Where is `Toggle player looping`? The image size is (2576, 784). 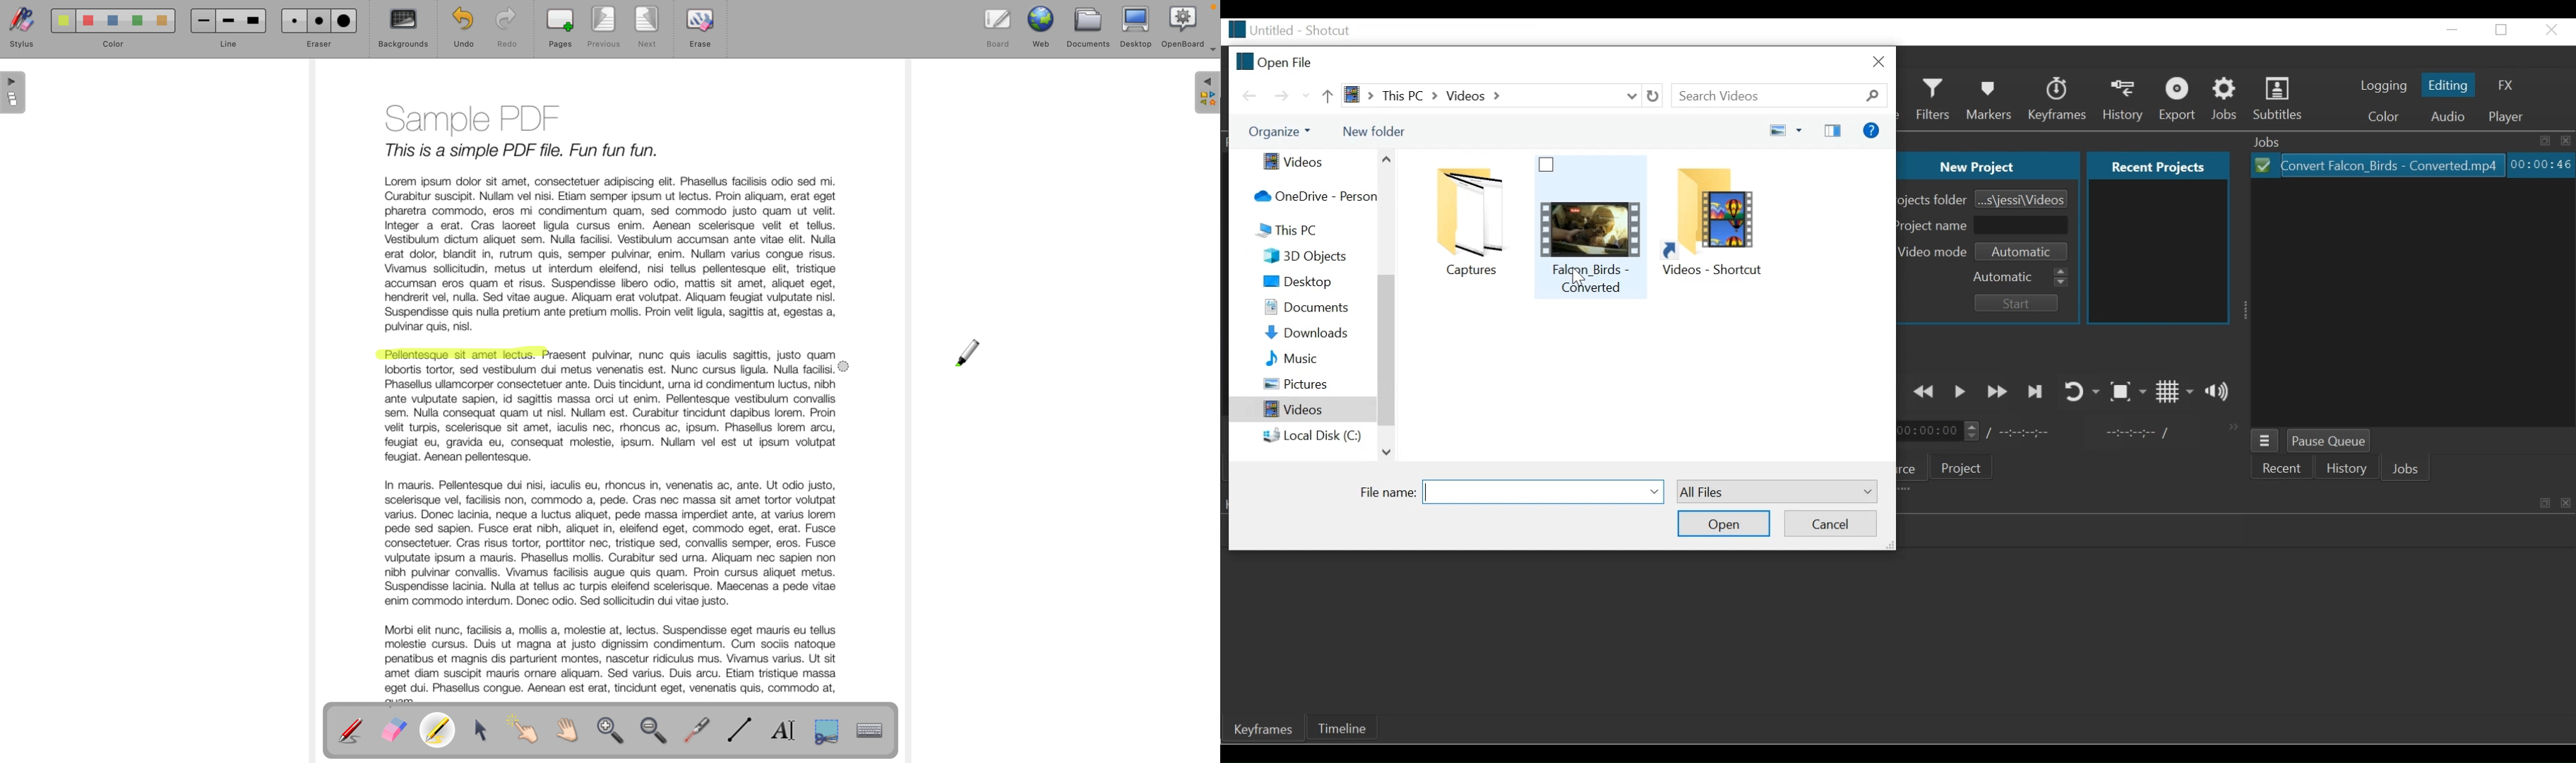 Toggle player looping is located at coordinates (2081, 390).